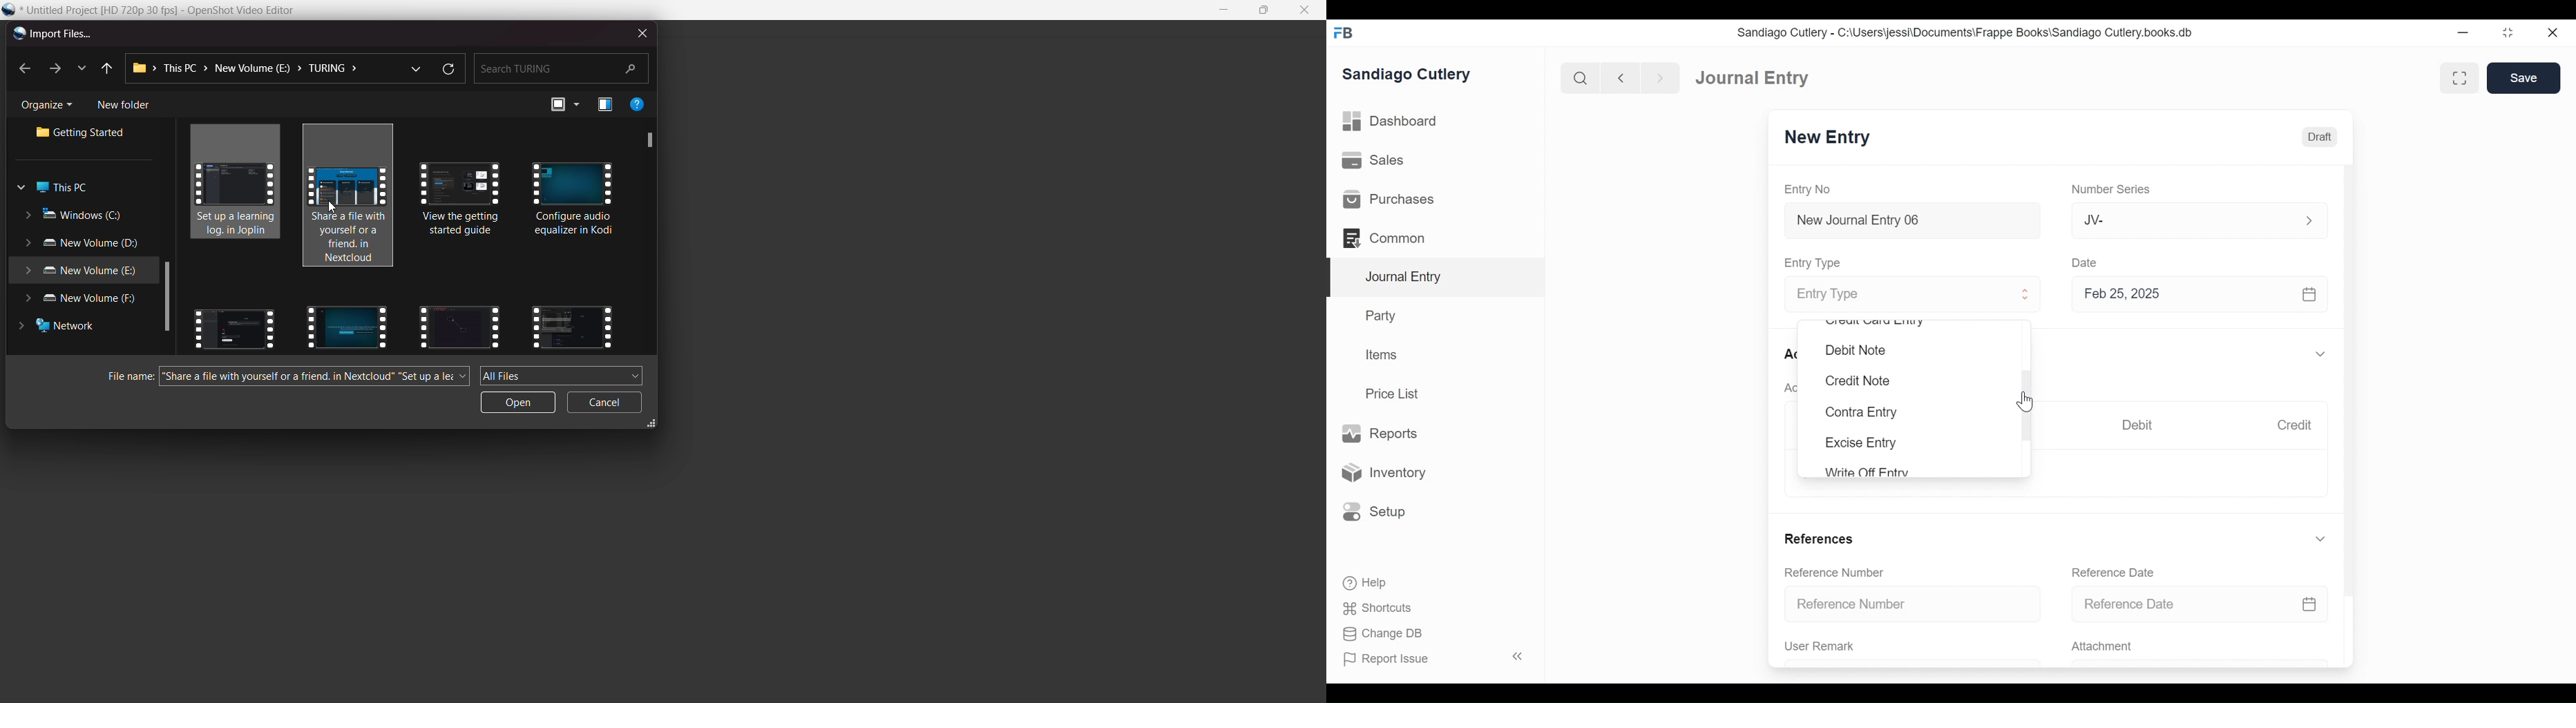  What do you see at coordinates (1828, 137) in the screenshot?
I see `New Entry` at bounding box center [1828, 137].